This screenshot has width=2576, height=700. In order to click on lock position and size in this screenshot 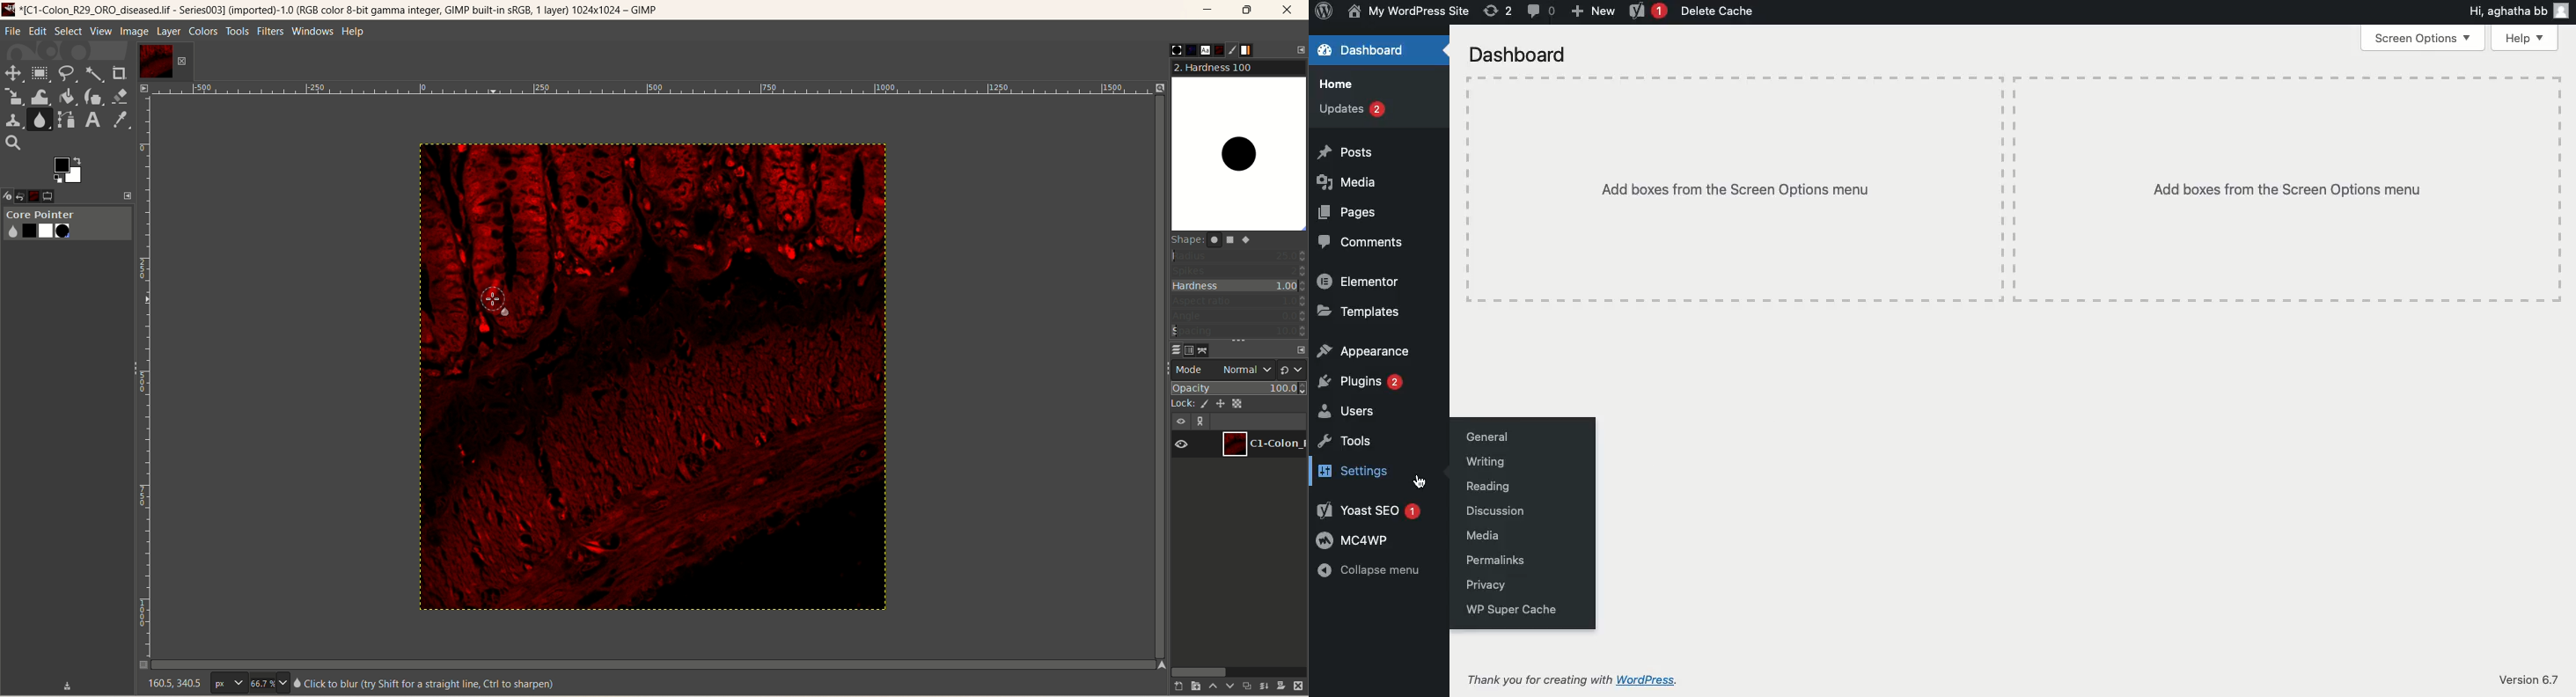, I will do `click(1226, 402)`.